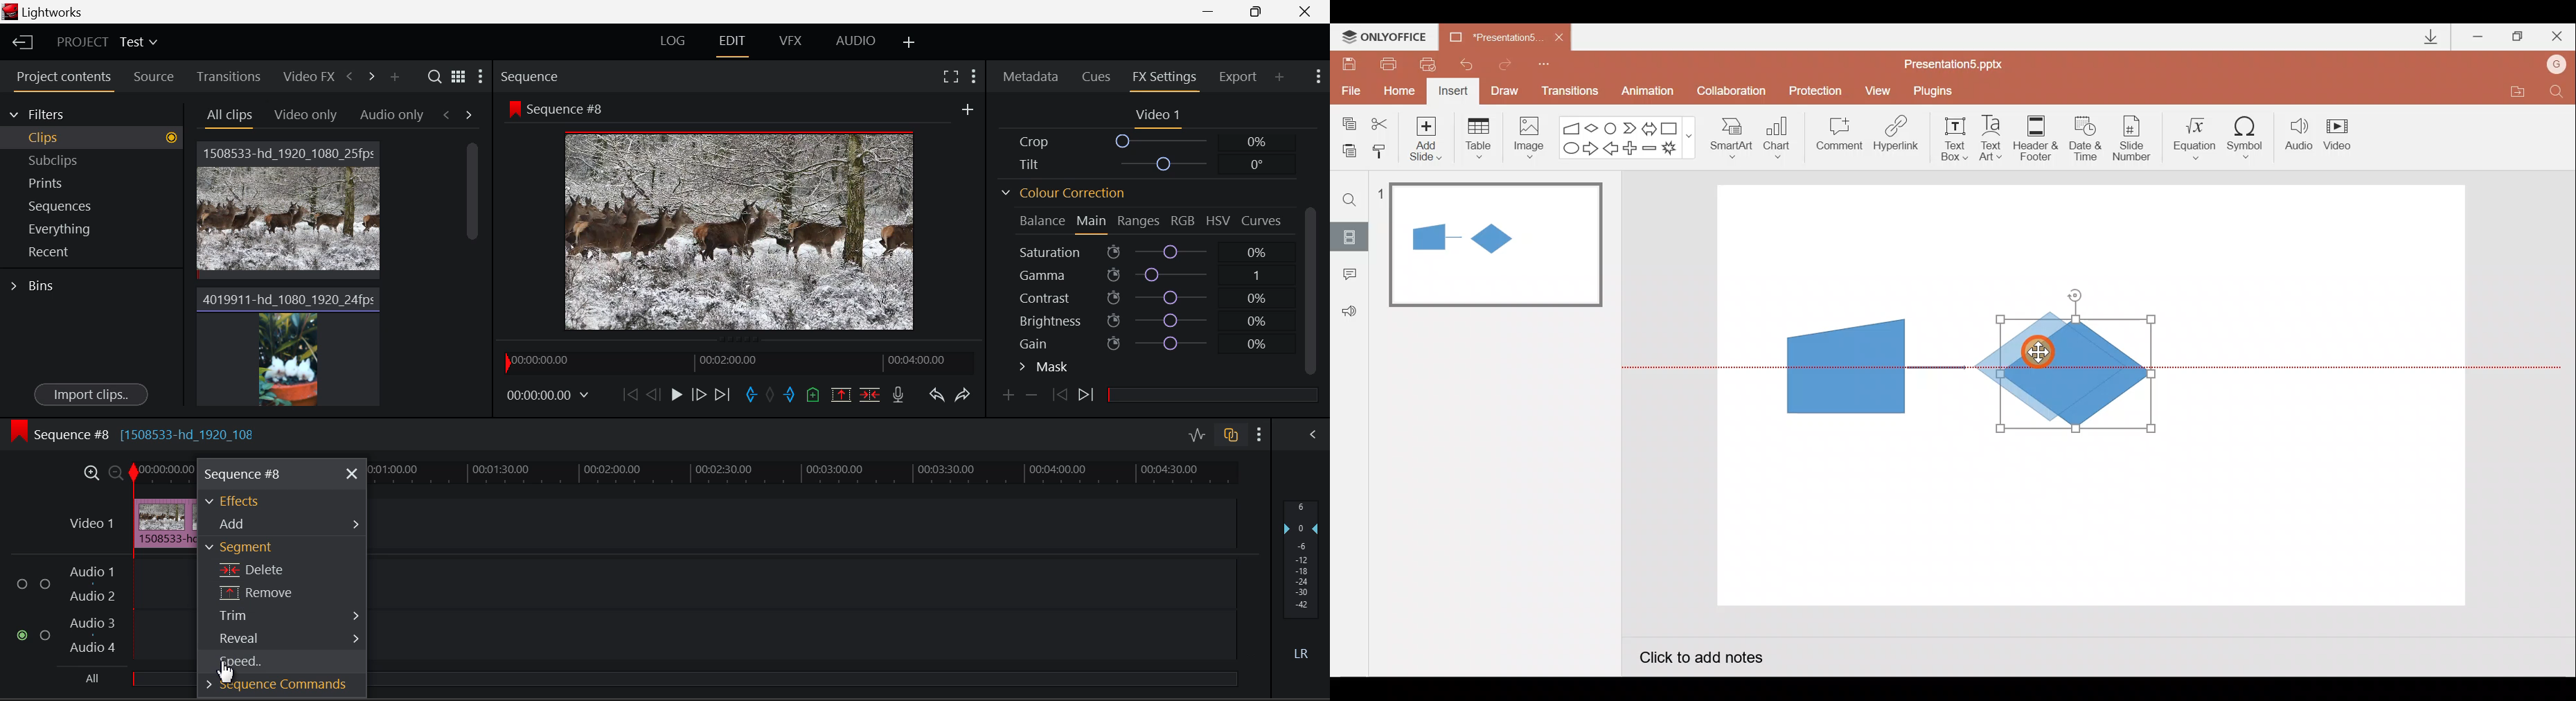  Describe the element at coordinates (898, 395) in the screenshot. I see `Record Voice-over` at that location.